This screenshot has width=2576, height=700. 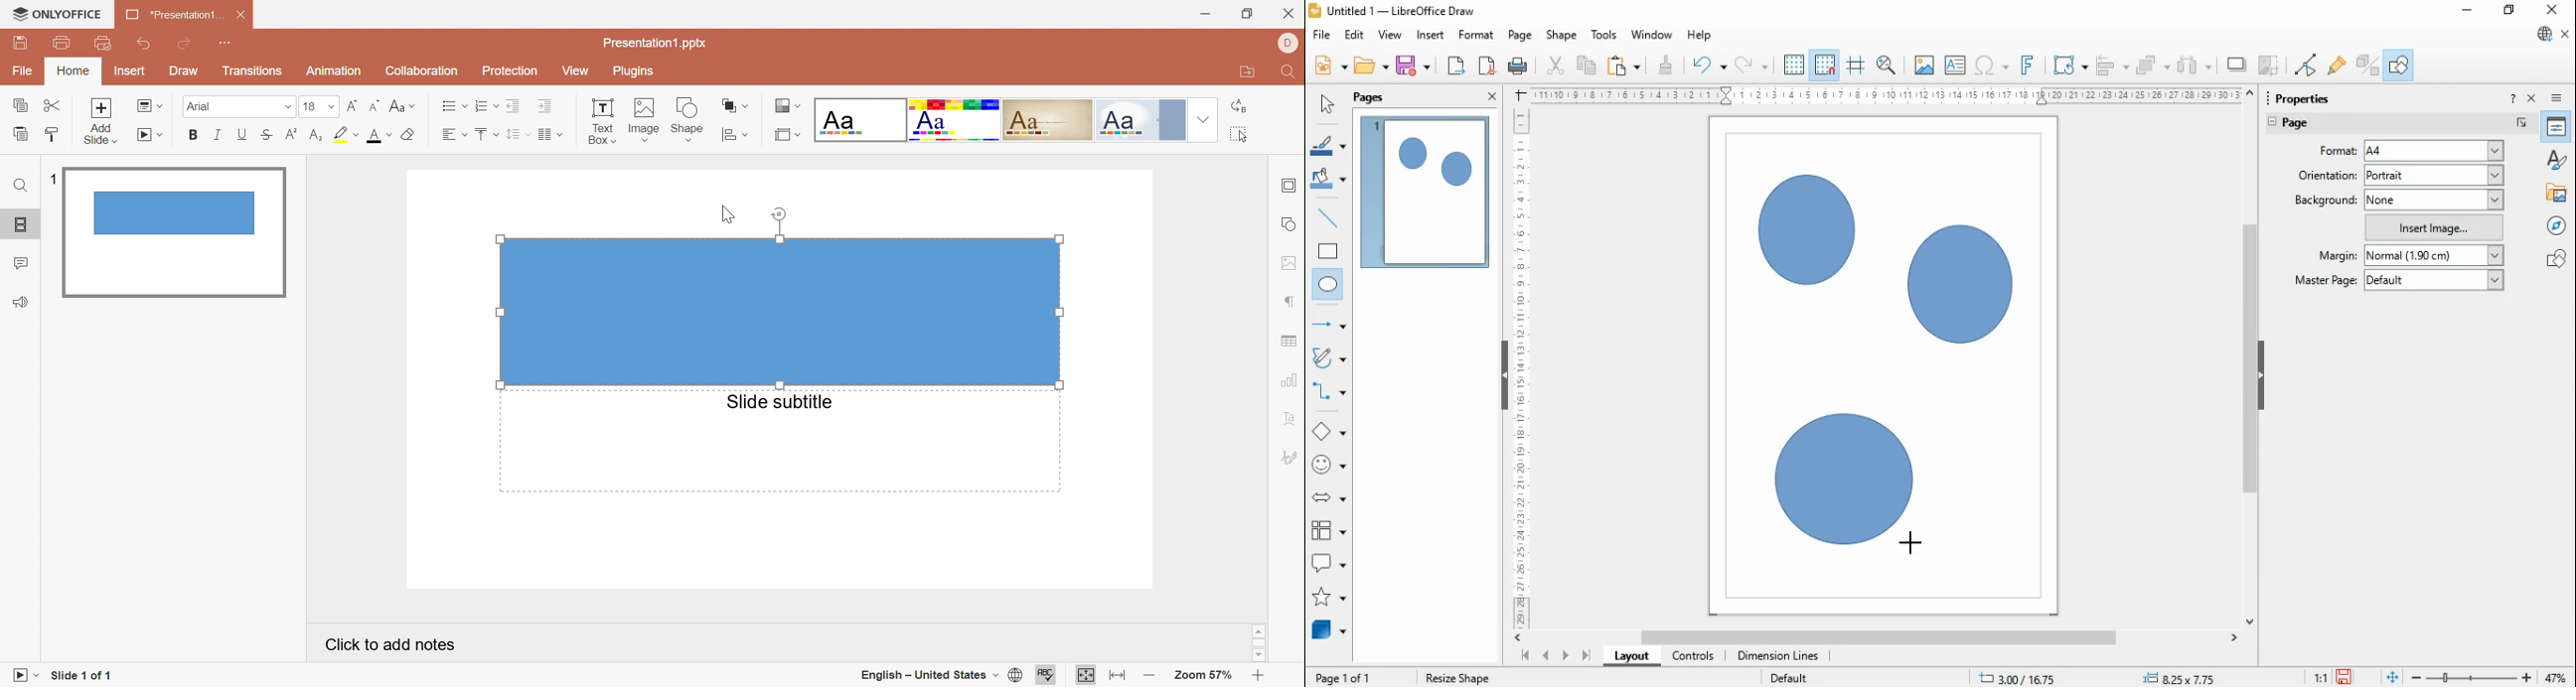 What do you see at coordinates (1289, 342) in the screenshot?
I see `Table settings` at bounding box center [1289, 342].